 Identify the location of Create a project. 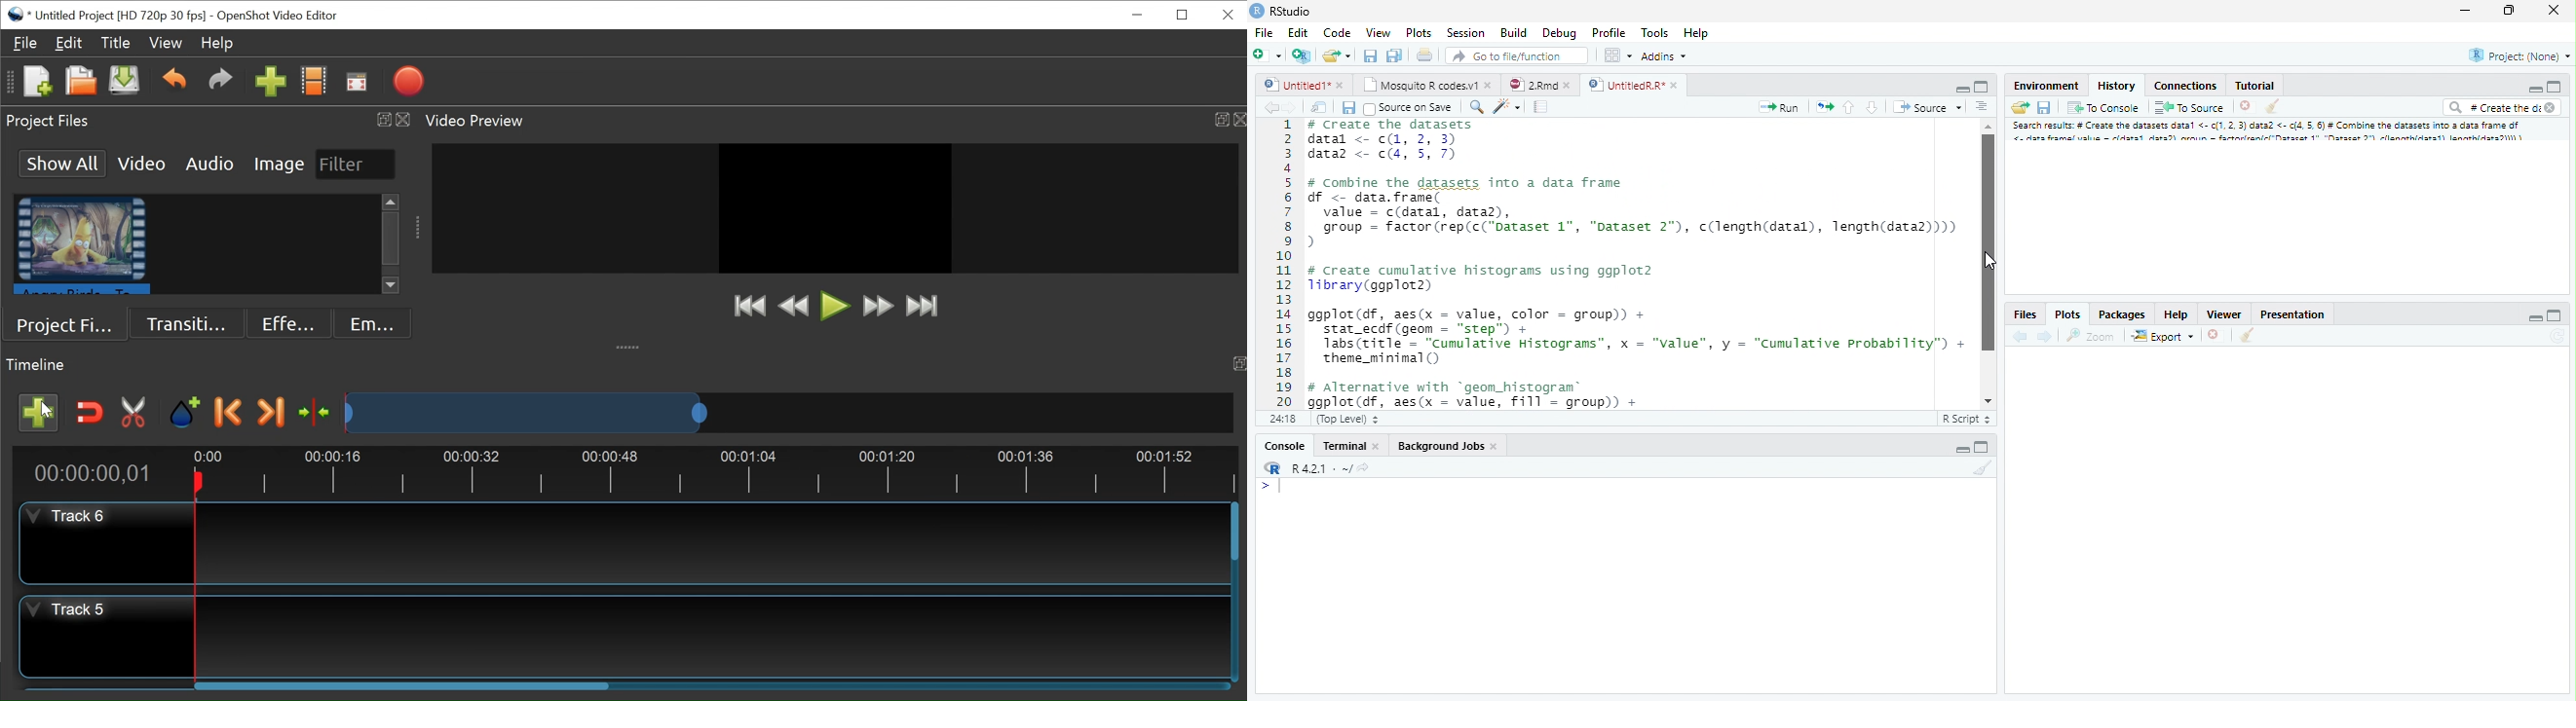
(1302, 54).